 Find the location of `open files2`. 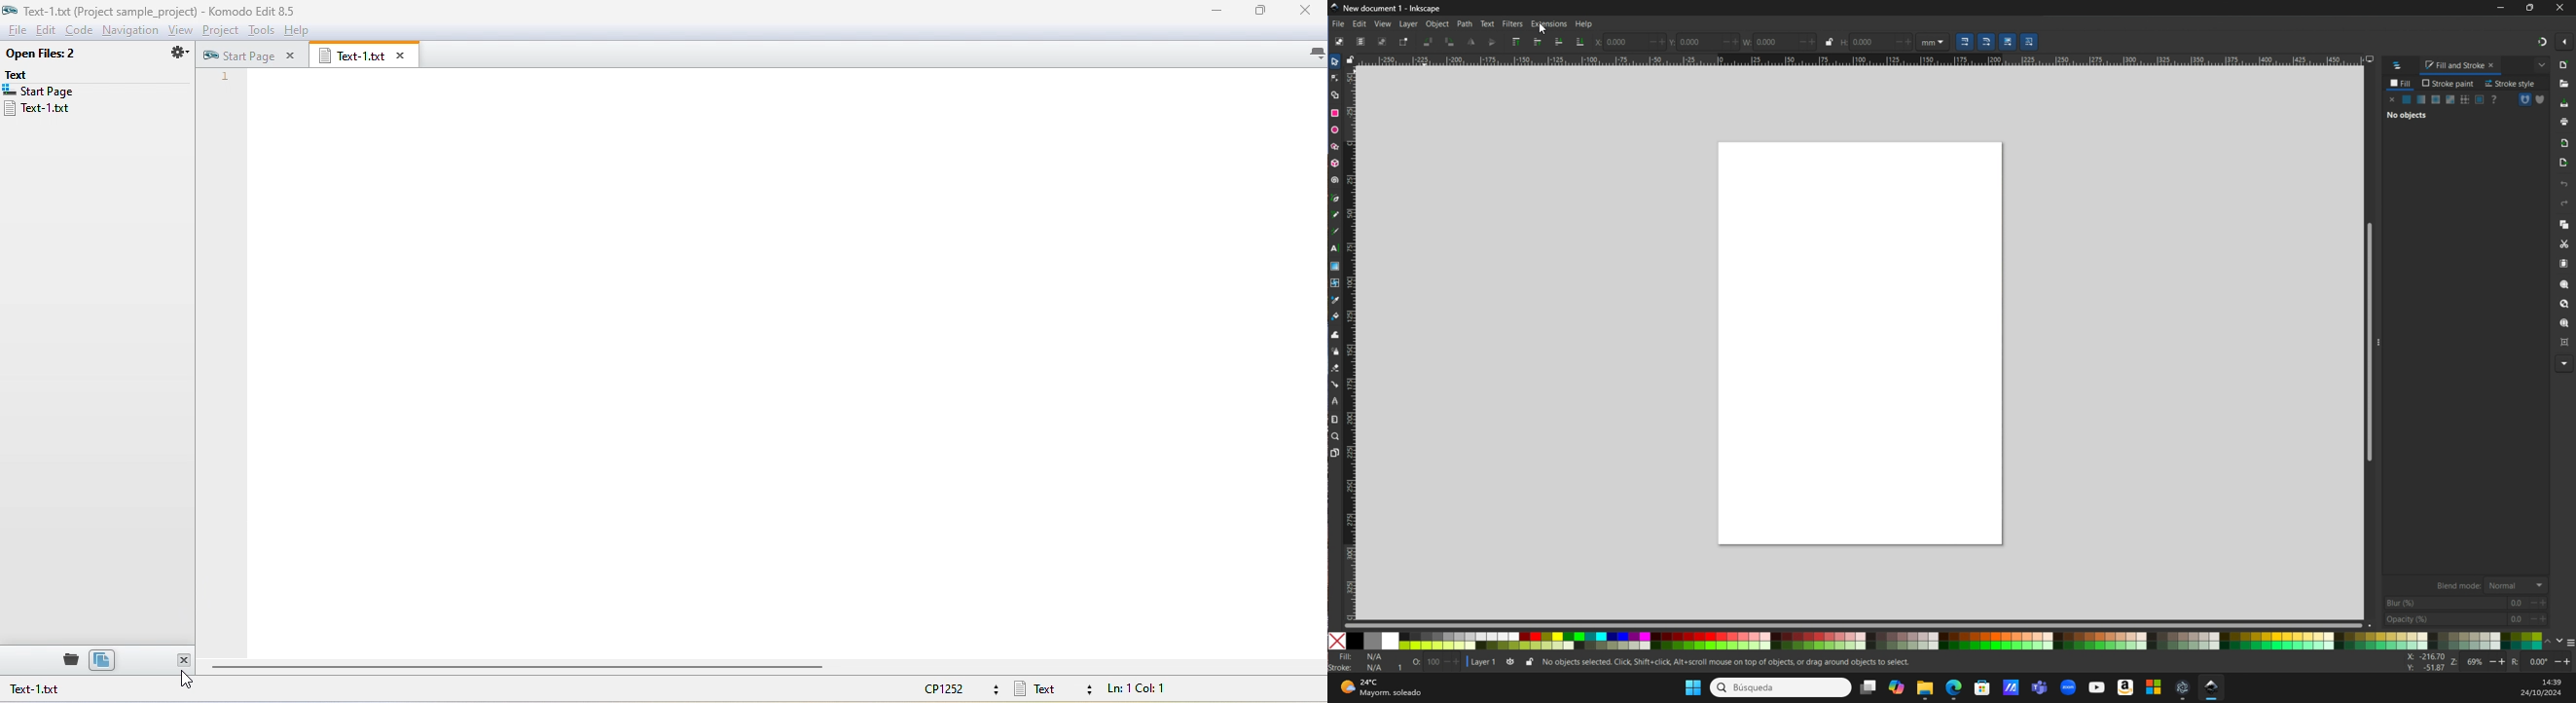

open files2 is located at coordinates (47, 56).